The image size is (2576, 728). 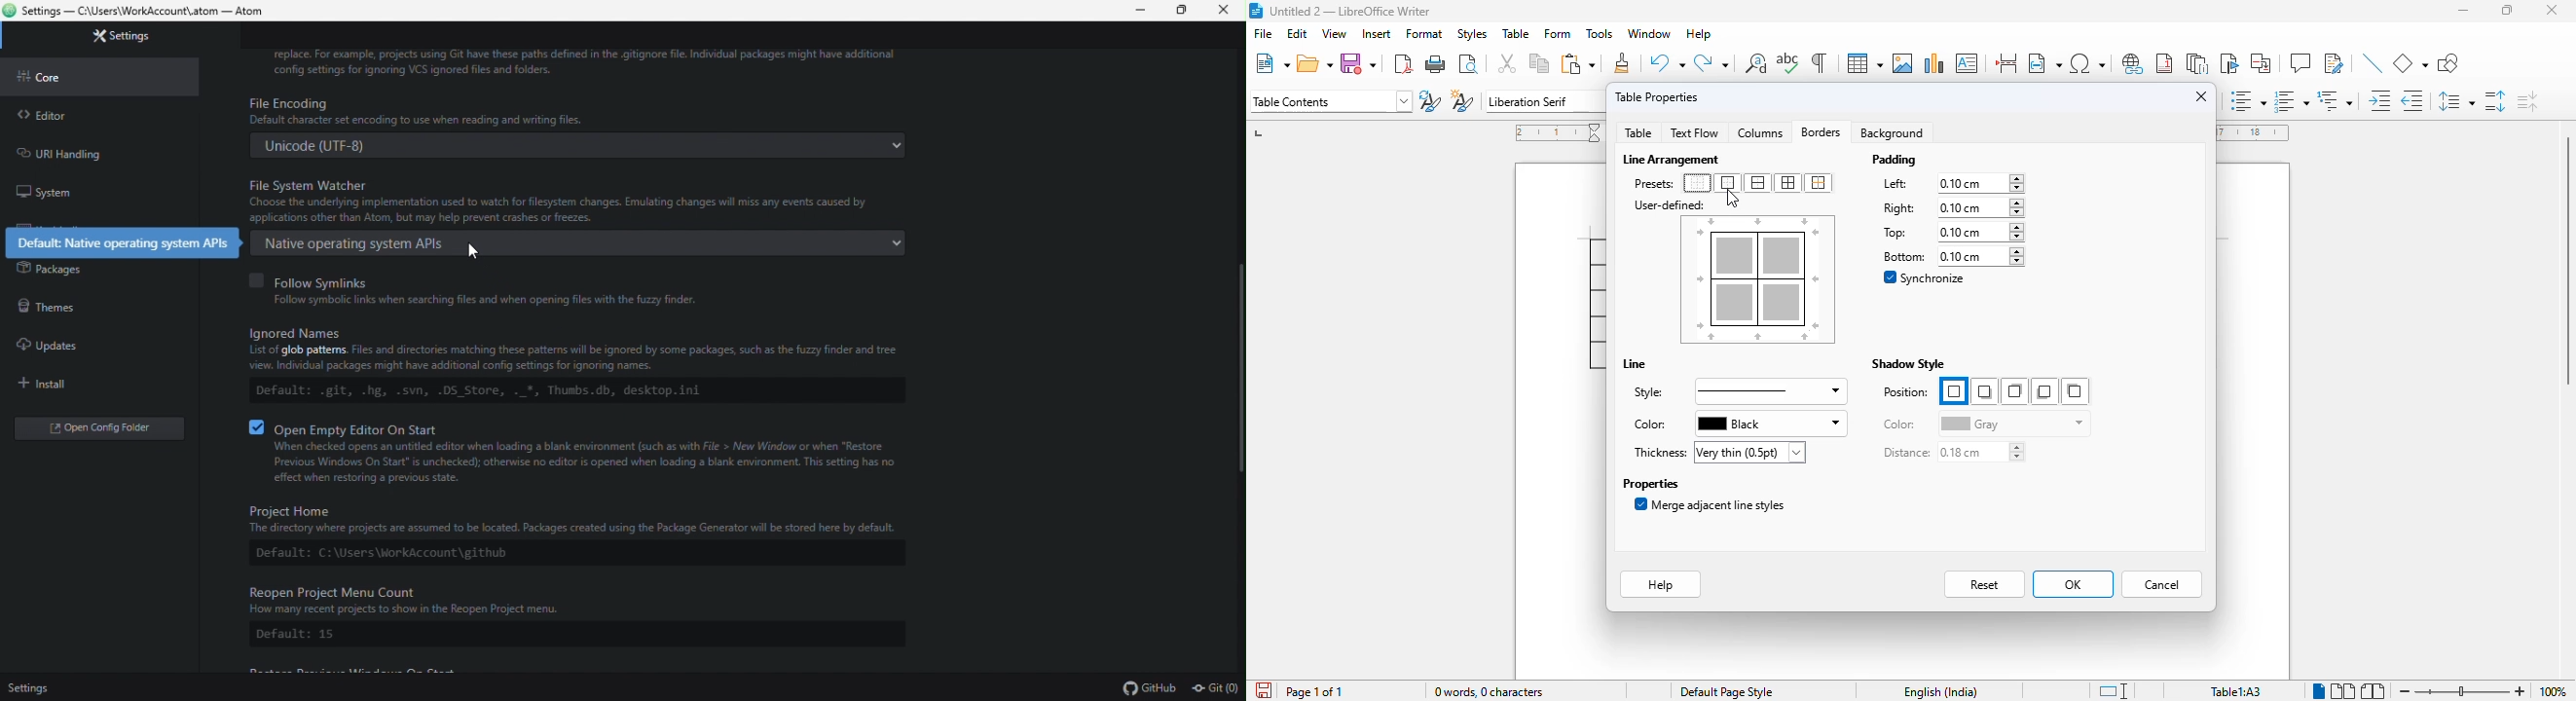 What do you see at coordinates (1697, 183) in the screenshot?
I see `no borders` at bounding box center [1697, 183].